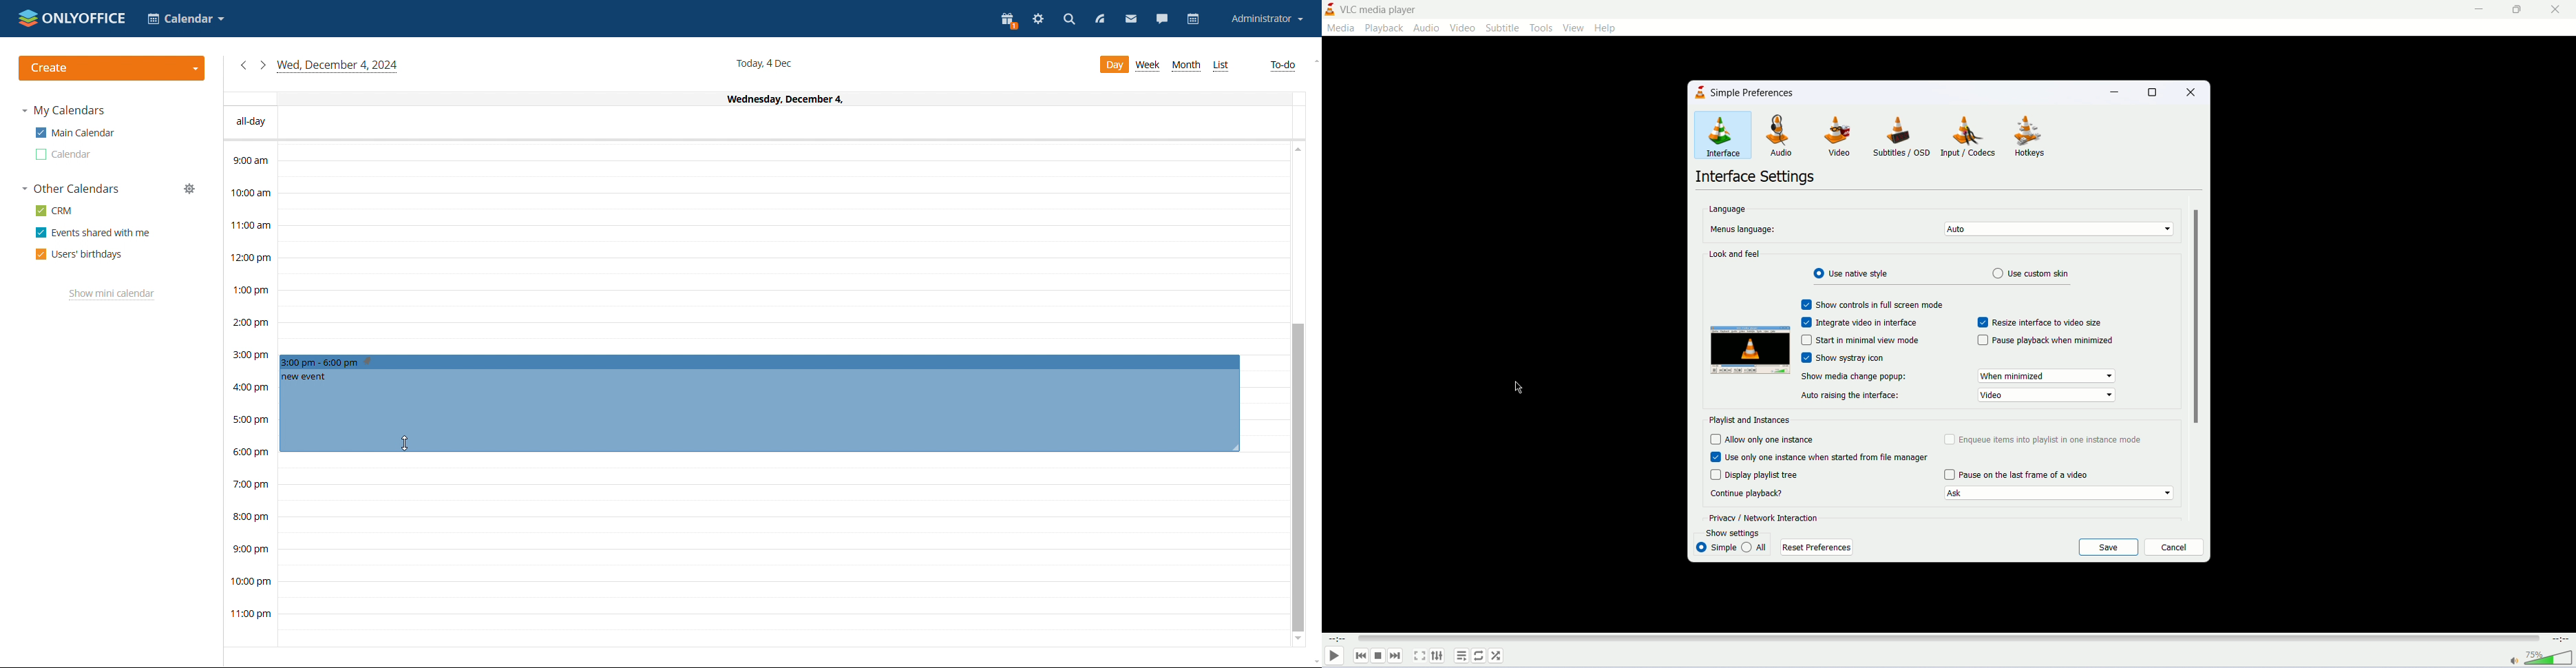 Image resolution: width=2576 pixels, height=672 pixels. Describe the element at coordinates (1149, 65) in the screenshot. I see `week view` at that location.